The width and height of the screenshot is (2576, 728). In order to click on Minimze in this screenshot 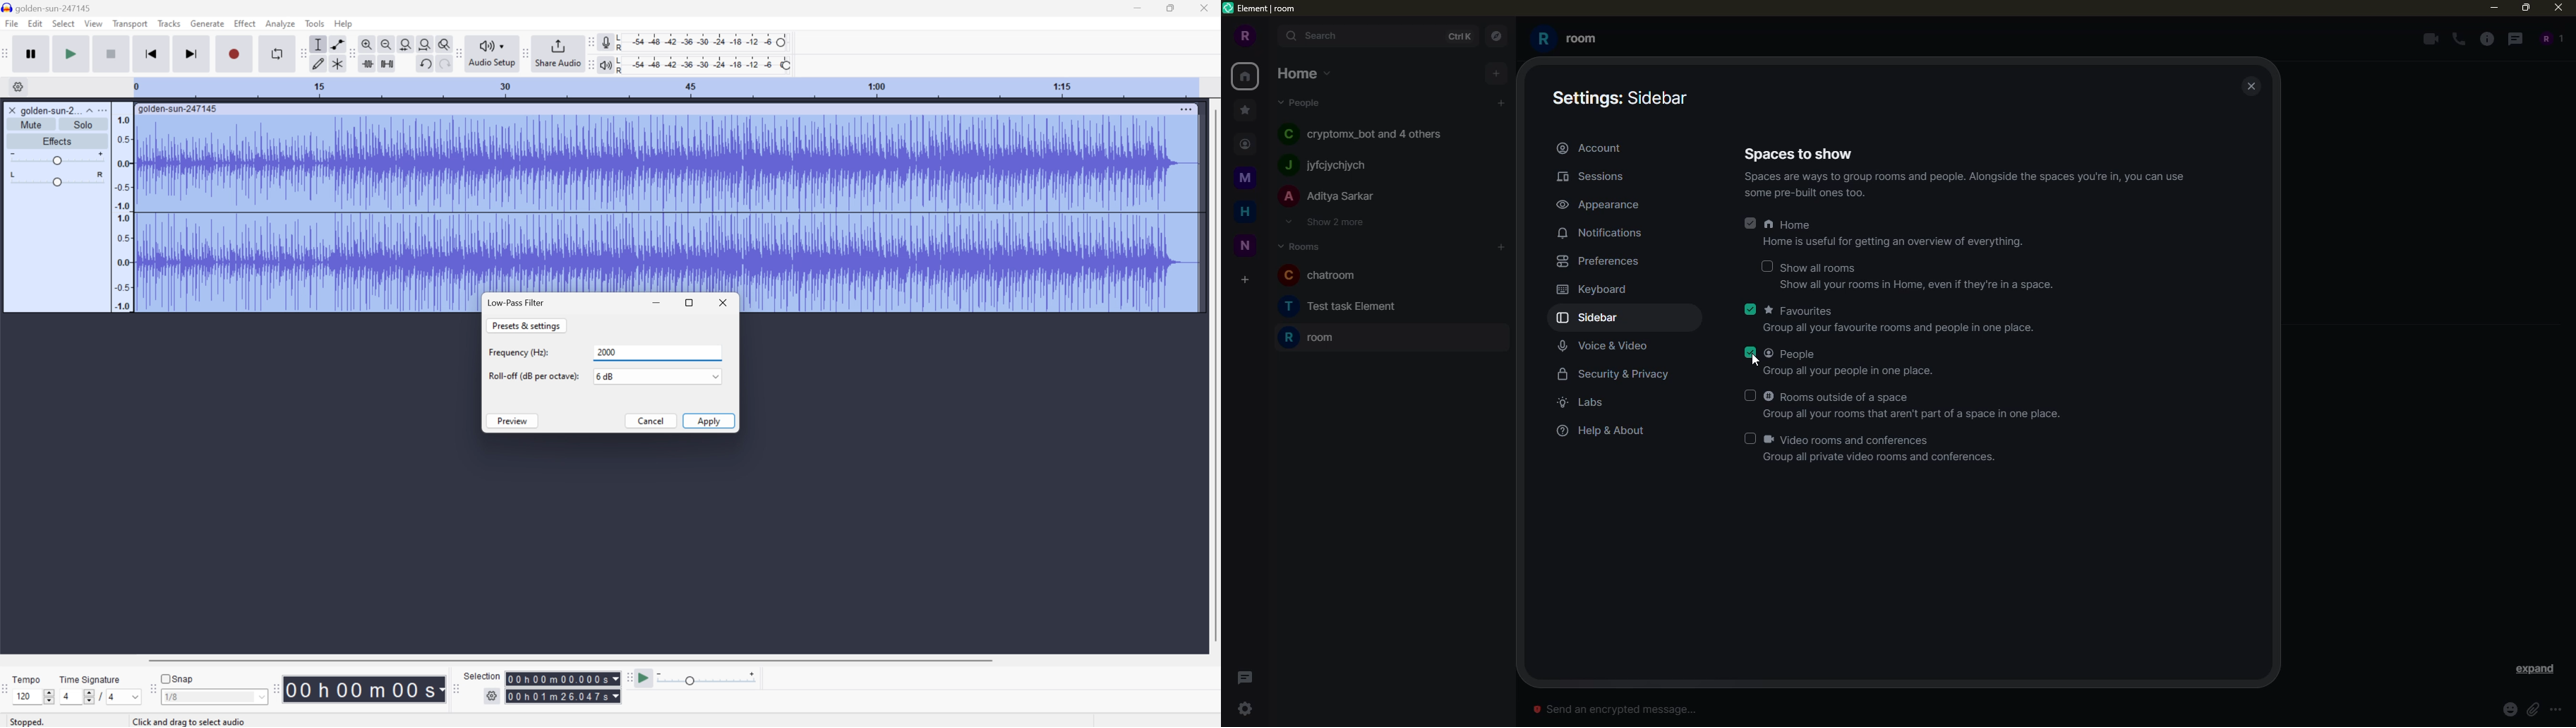, I will do `click(659, 303)`.